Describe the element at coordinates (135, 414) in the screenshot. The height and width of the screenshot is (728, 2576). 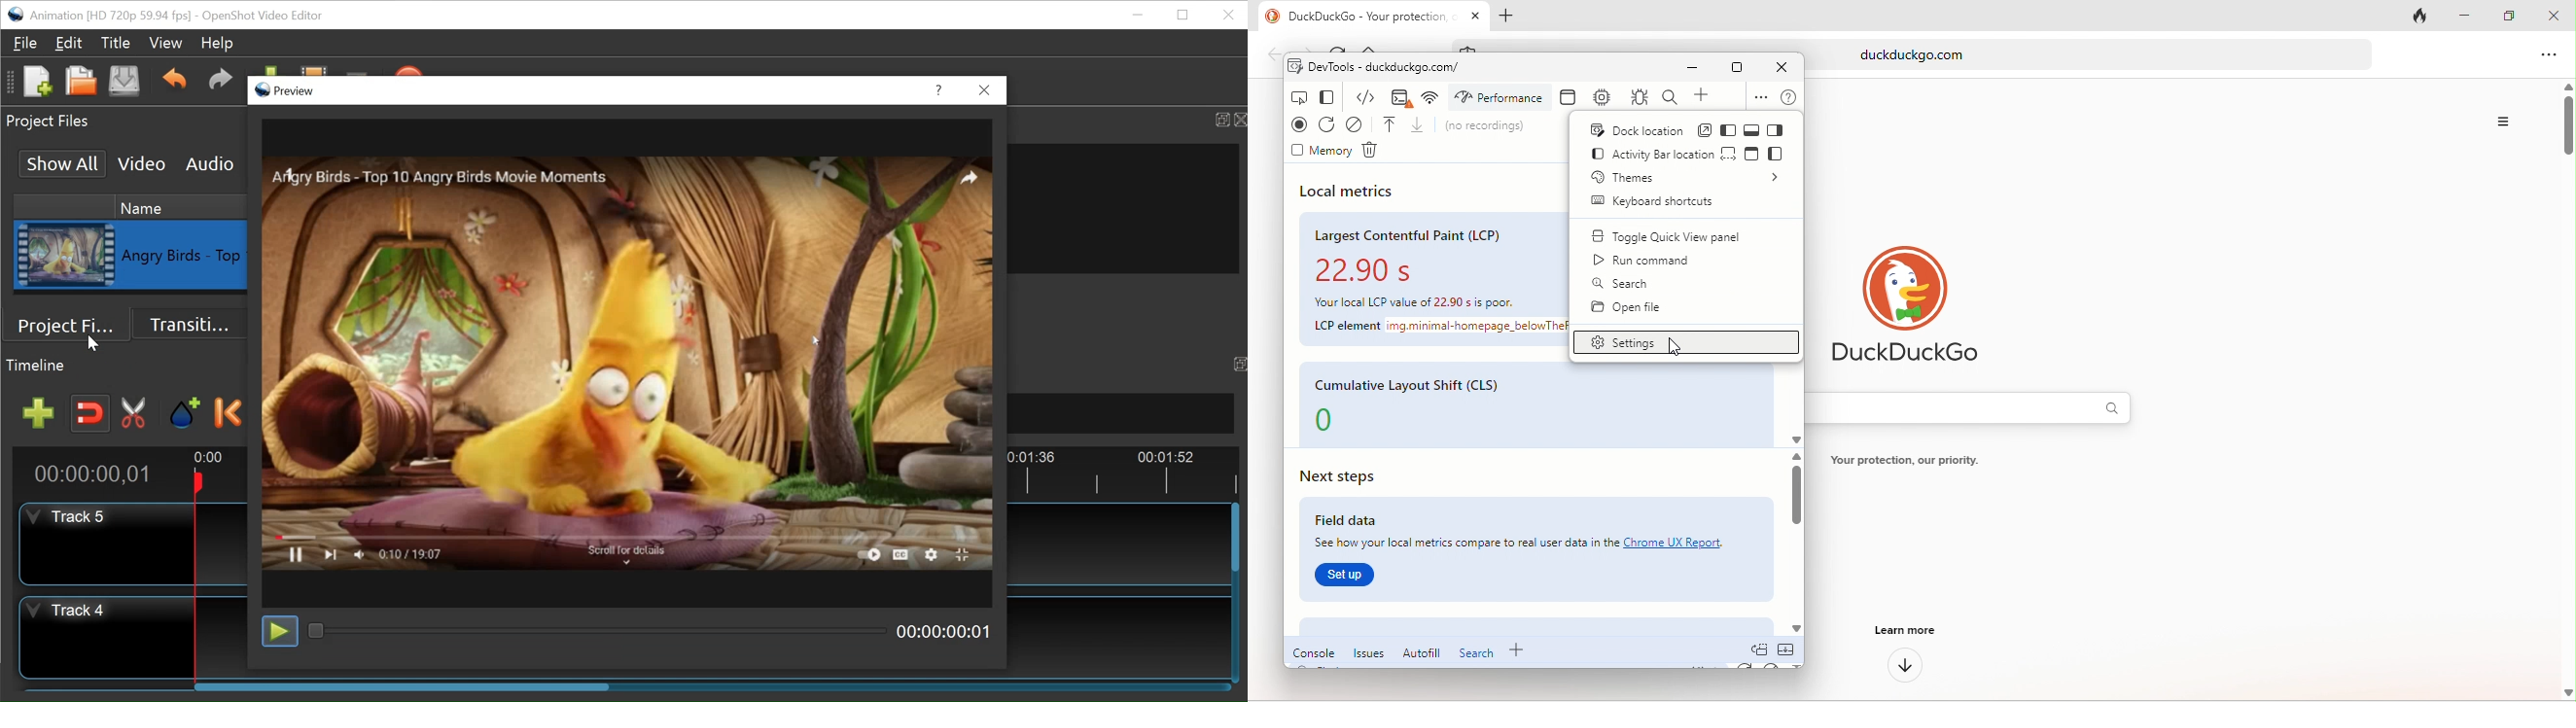
I see `Razor` at that location.